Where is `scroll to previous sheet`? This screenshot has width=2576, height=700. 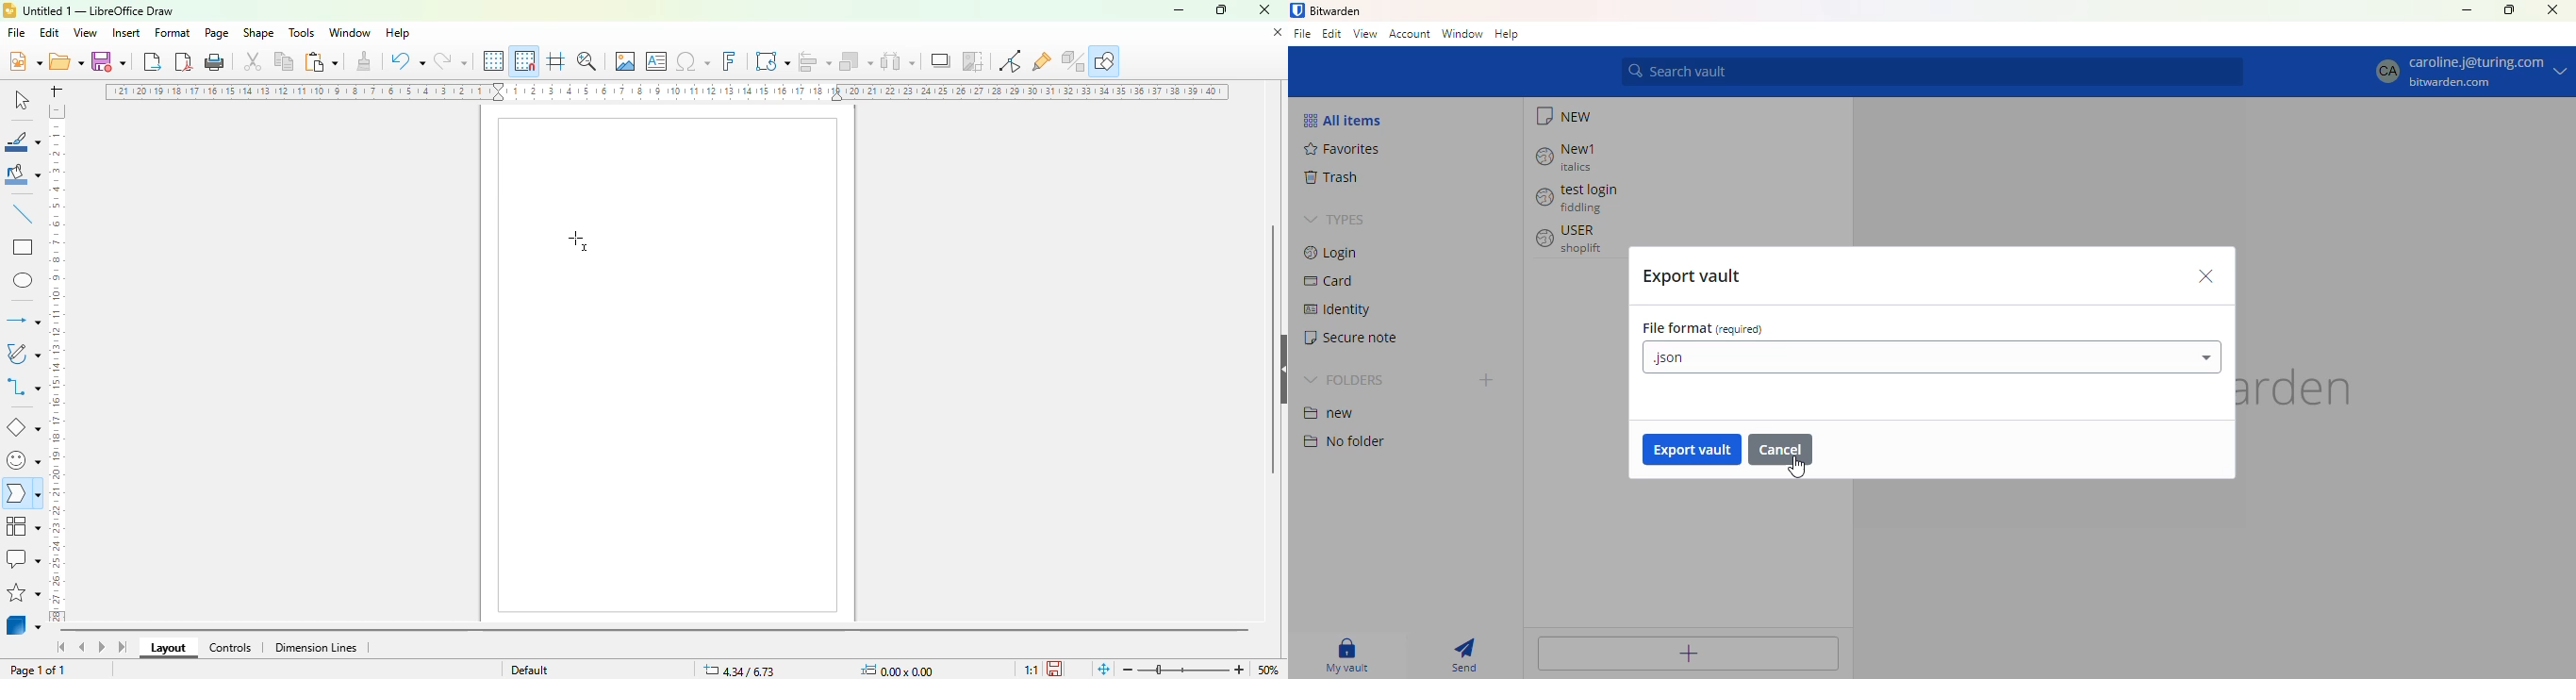
scroll to previous sheet is located at coordinates (82, 646).